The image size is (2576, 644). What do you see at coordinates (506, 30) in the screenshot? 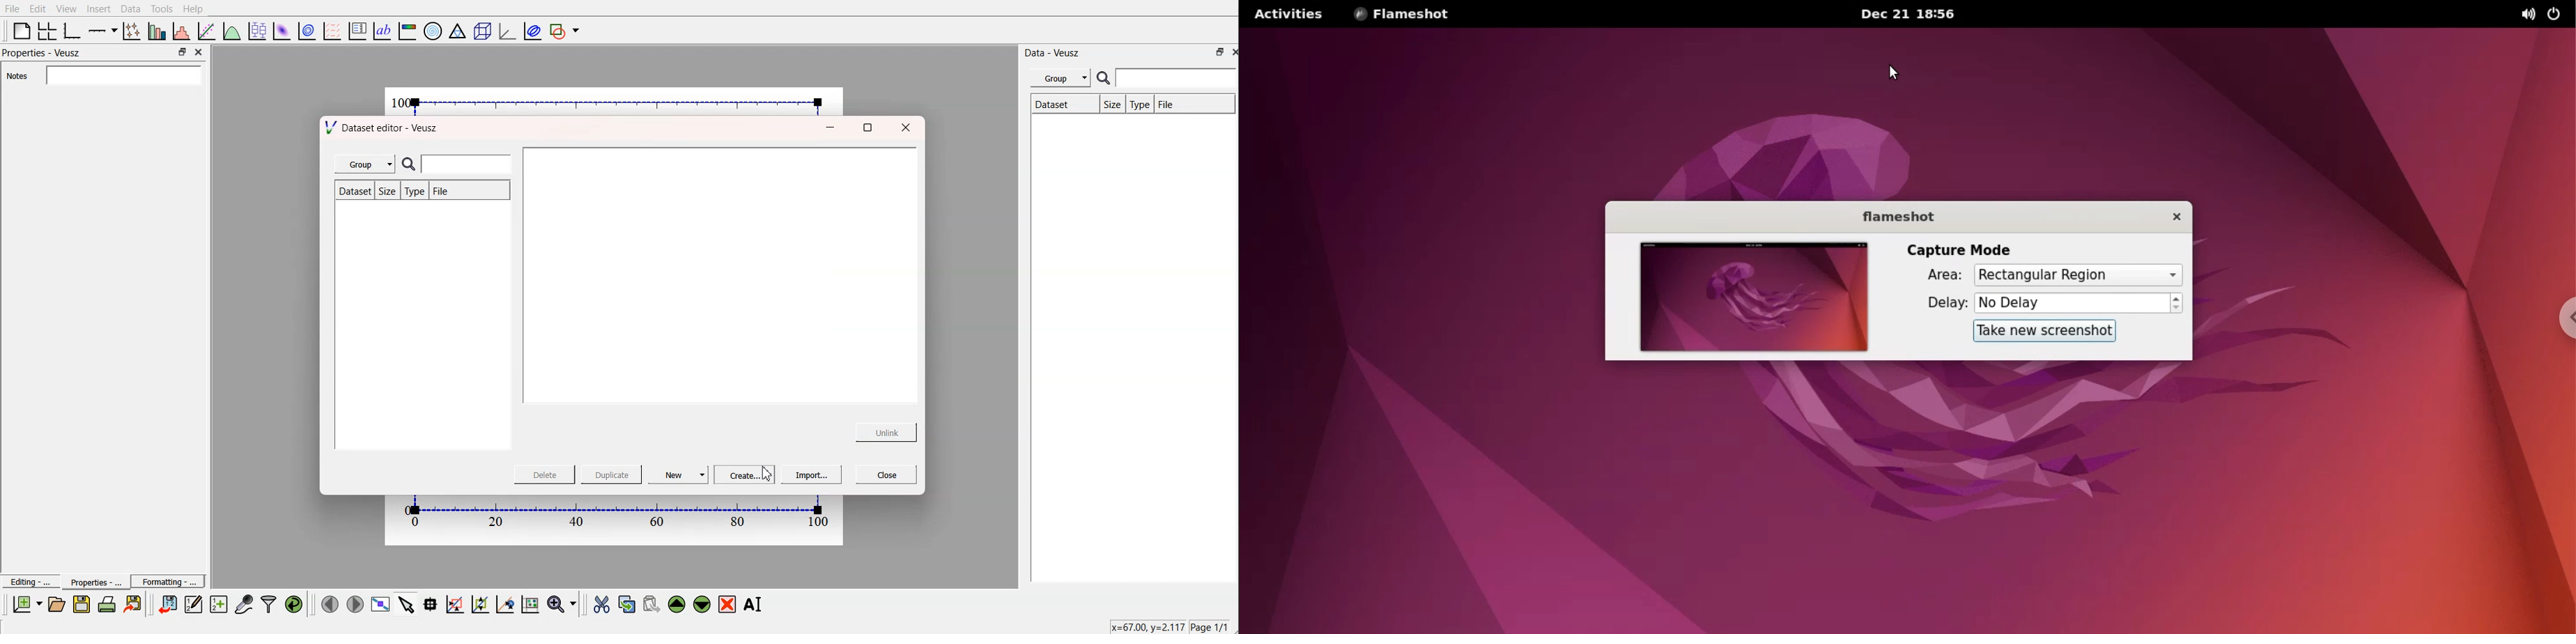
I see `3D graph` at bounding box center [506, 30].